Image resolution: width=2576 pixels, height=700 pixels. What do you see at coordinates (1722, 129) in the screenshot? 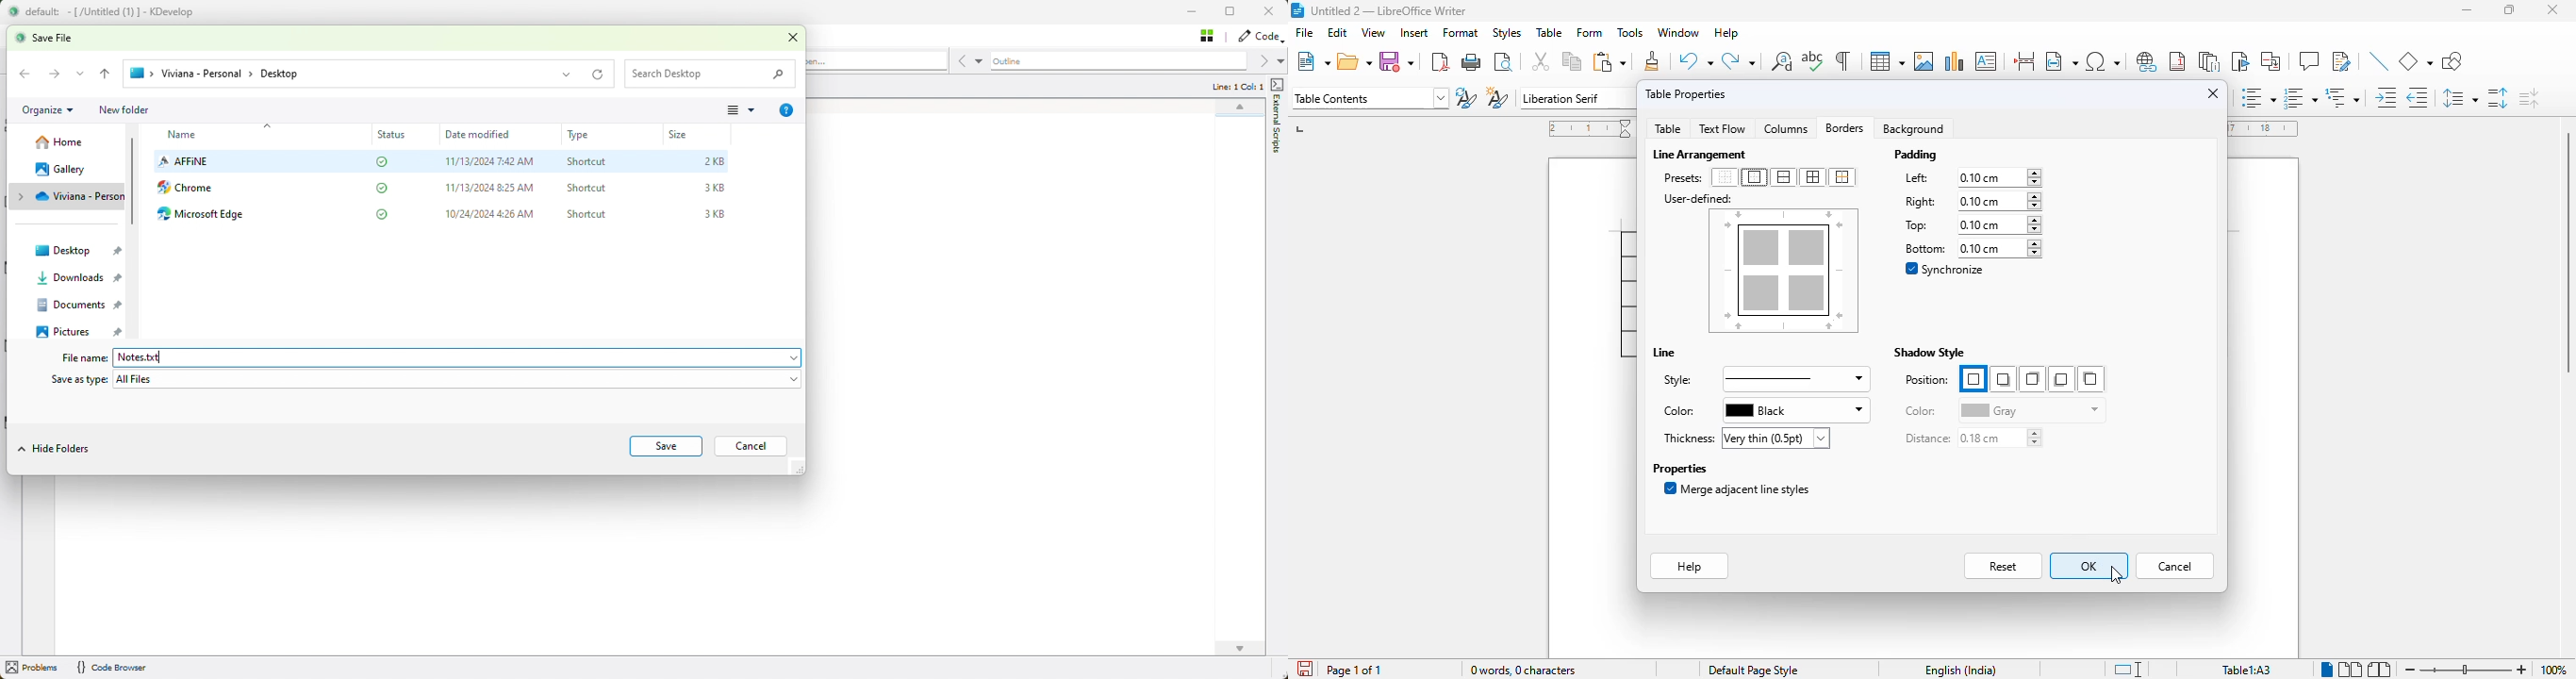
I see `text flow` at bounding box center [1722, 129].